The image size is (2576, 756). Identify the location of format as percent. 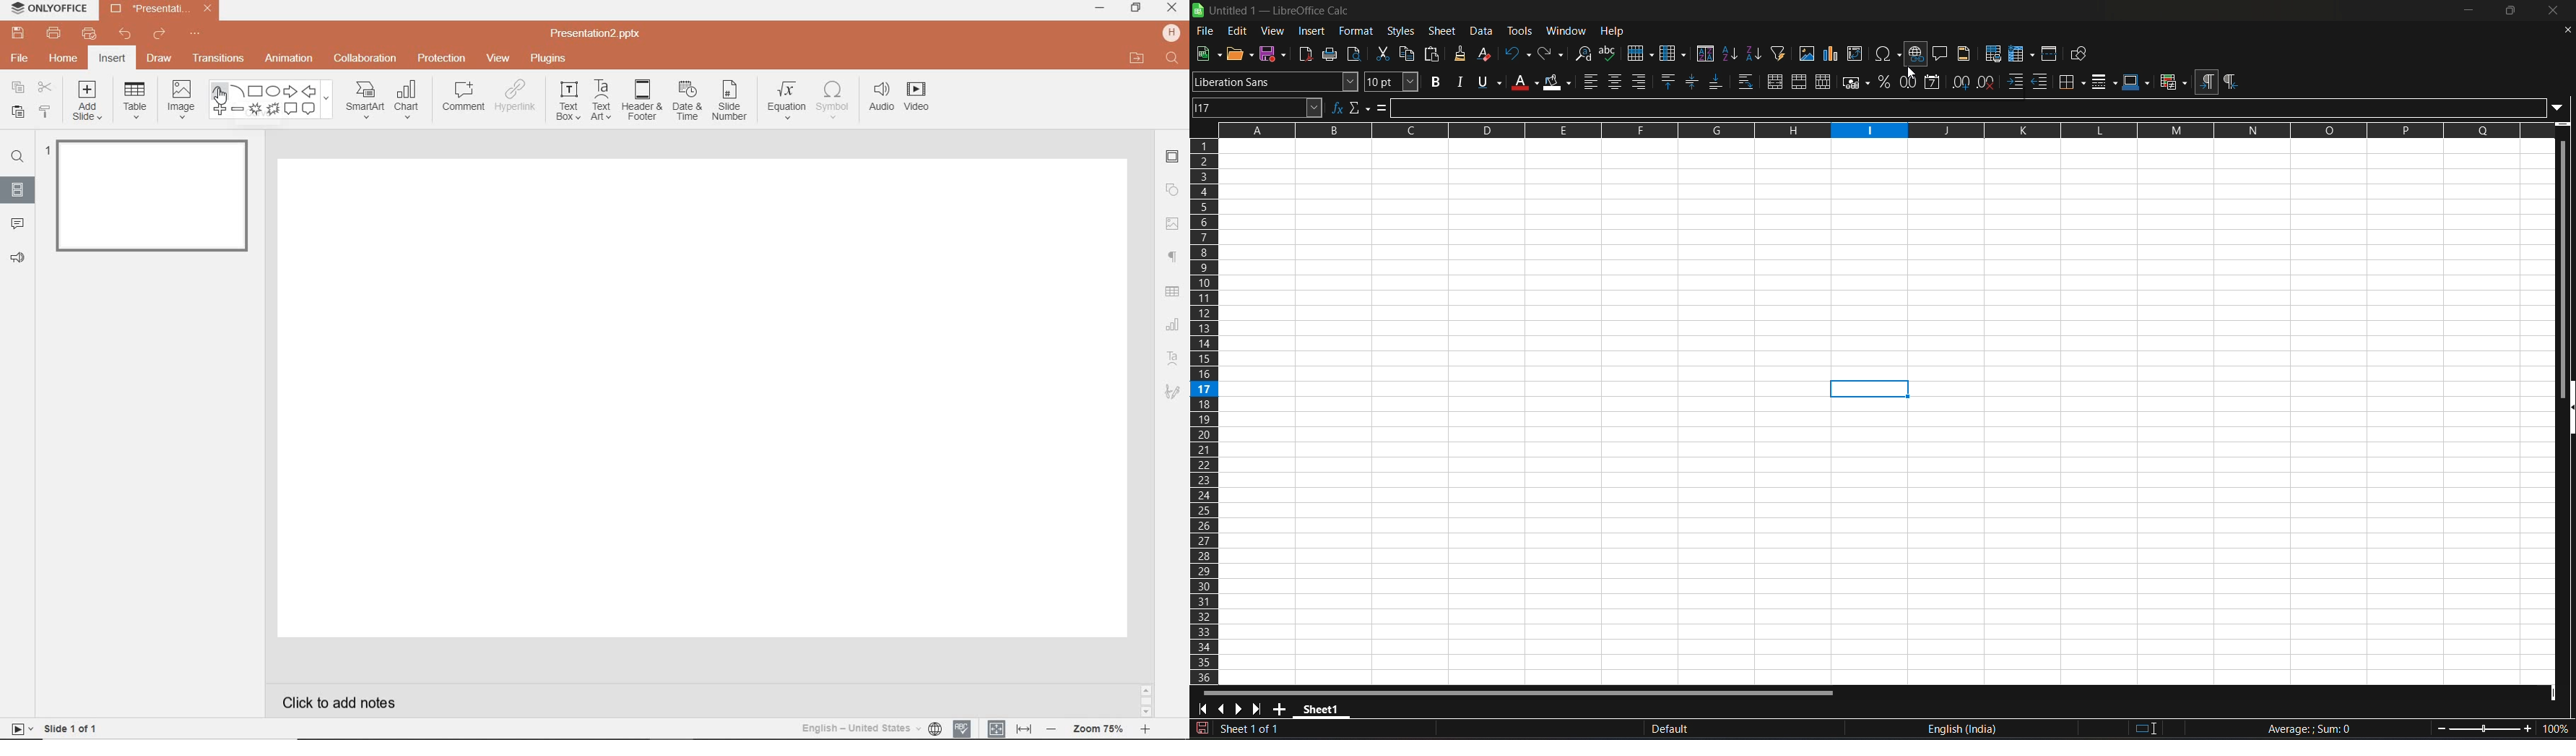
(1883, 82).